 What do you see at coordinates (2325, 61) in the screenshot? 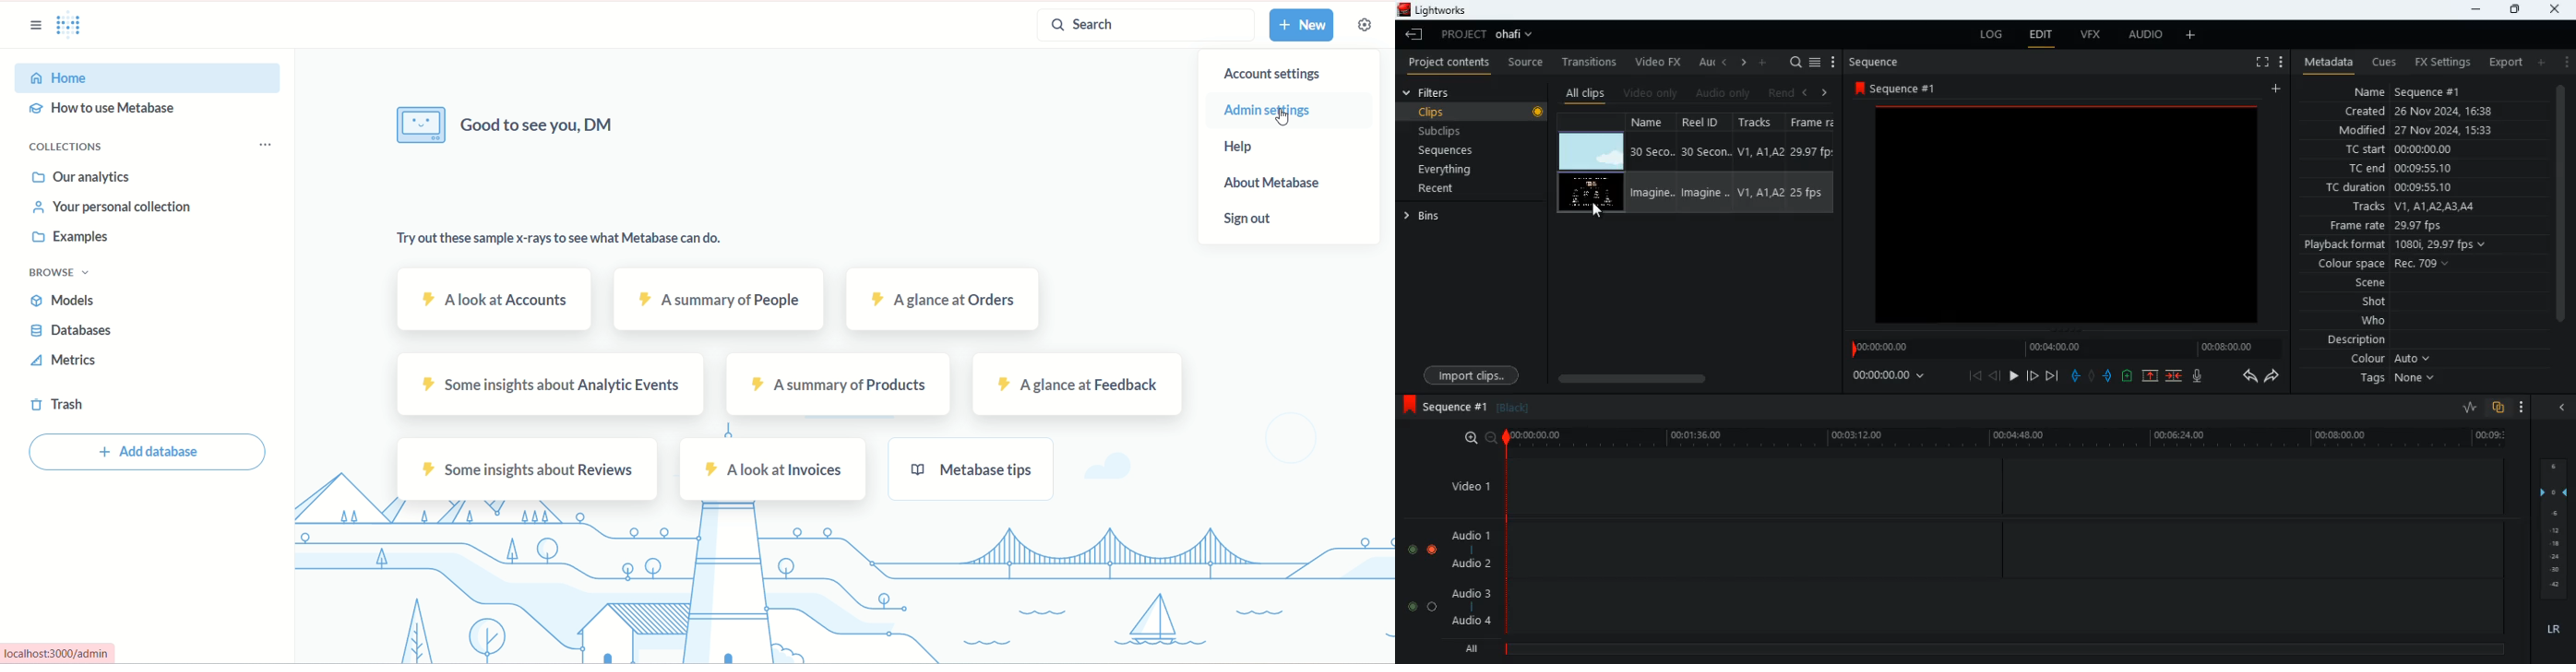
I see `metadata` at bounding box center [2325, 61].